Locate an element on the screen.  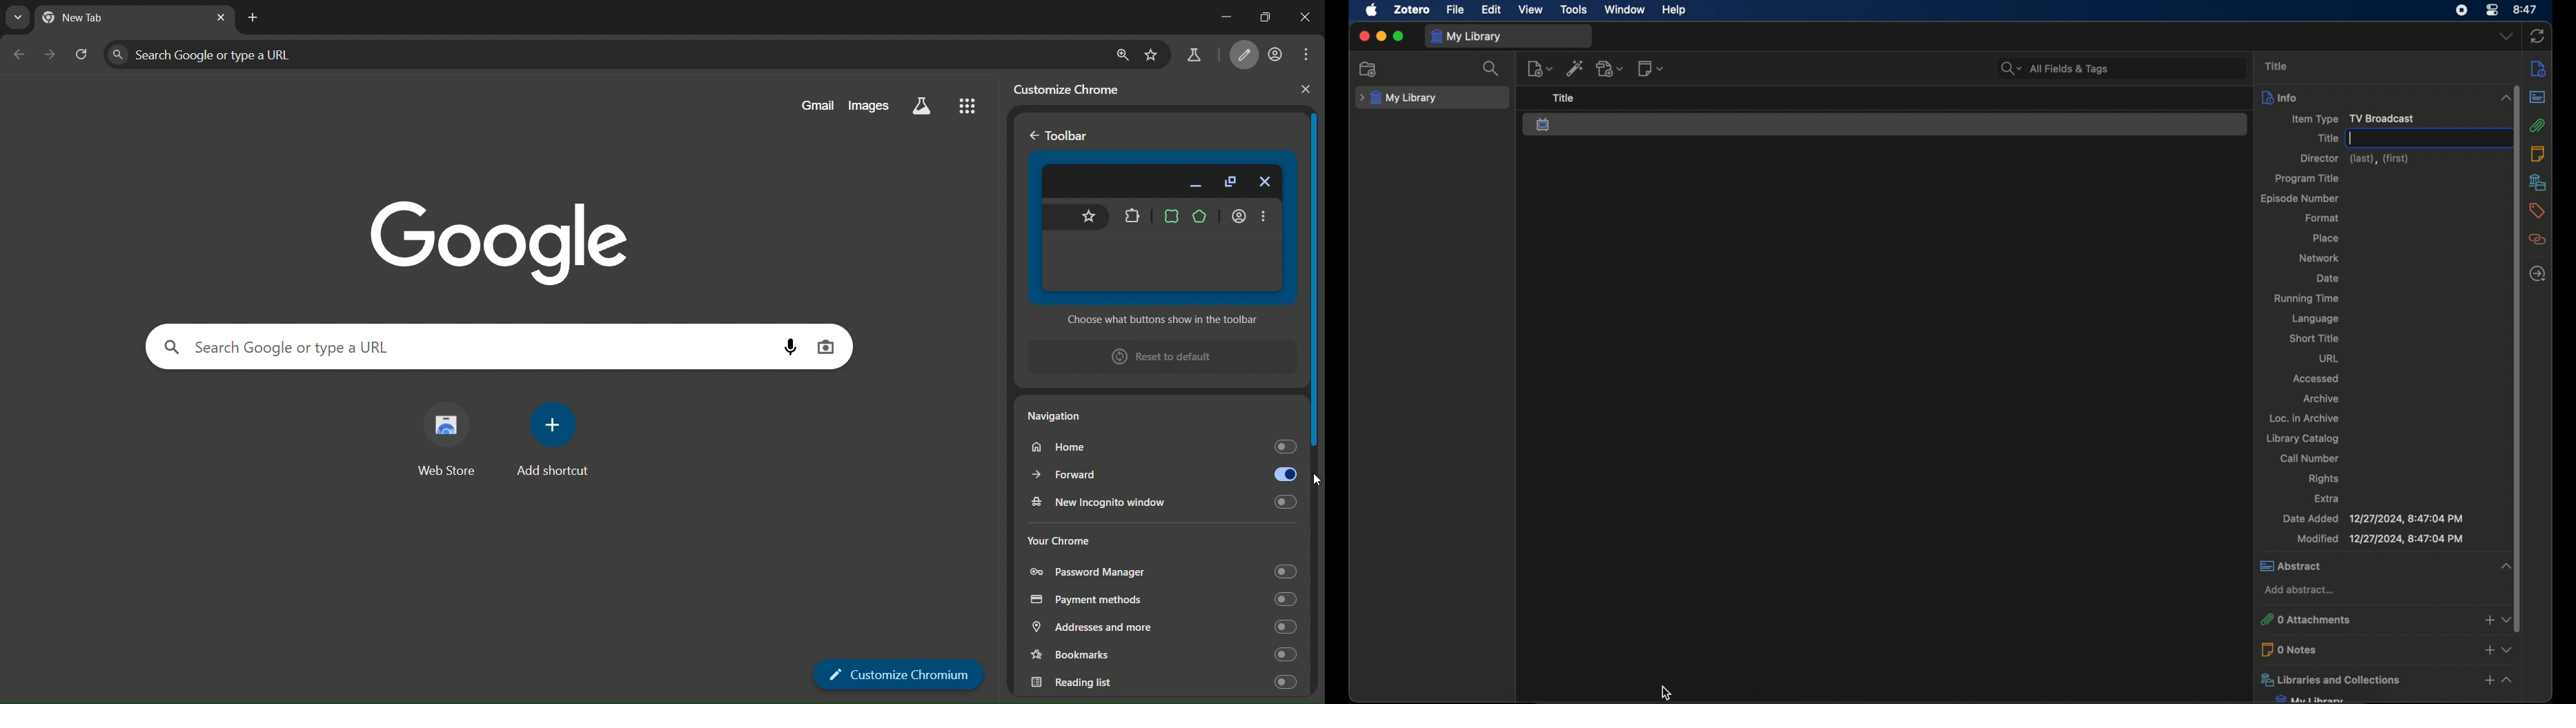
tools is located at coordinates (1574, 10).